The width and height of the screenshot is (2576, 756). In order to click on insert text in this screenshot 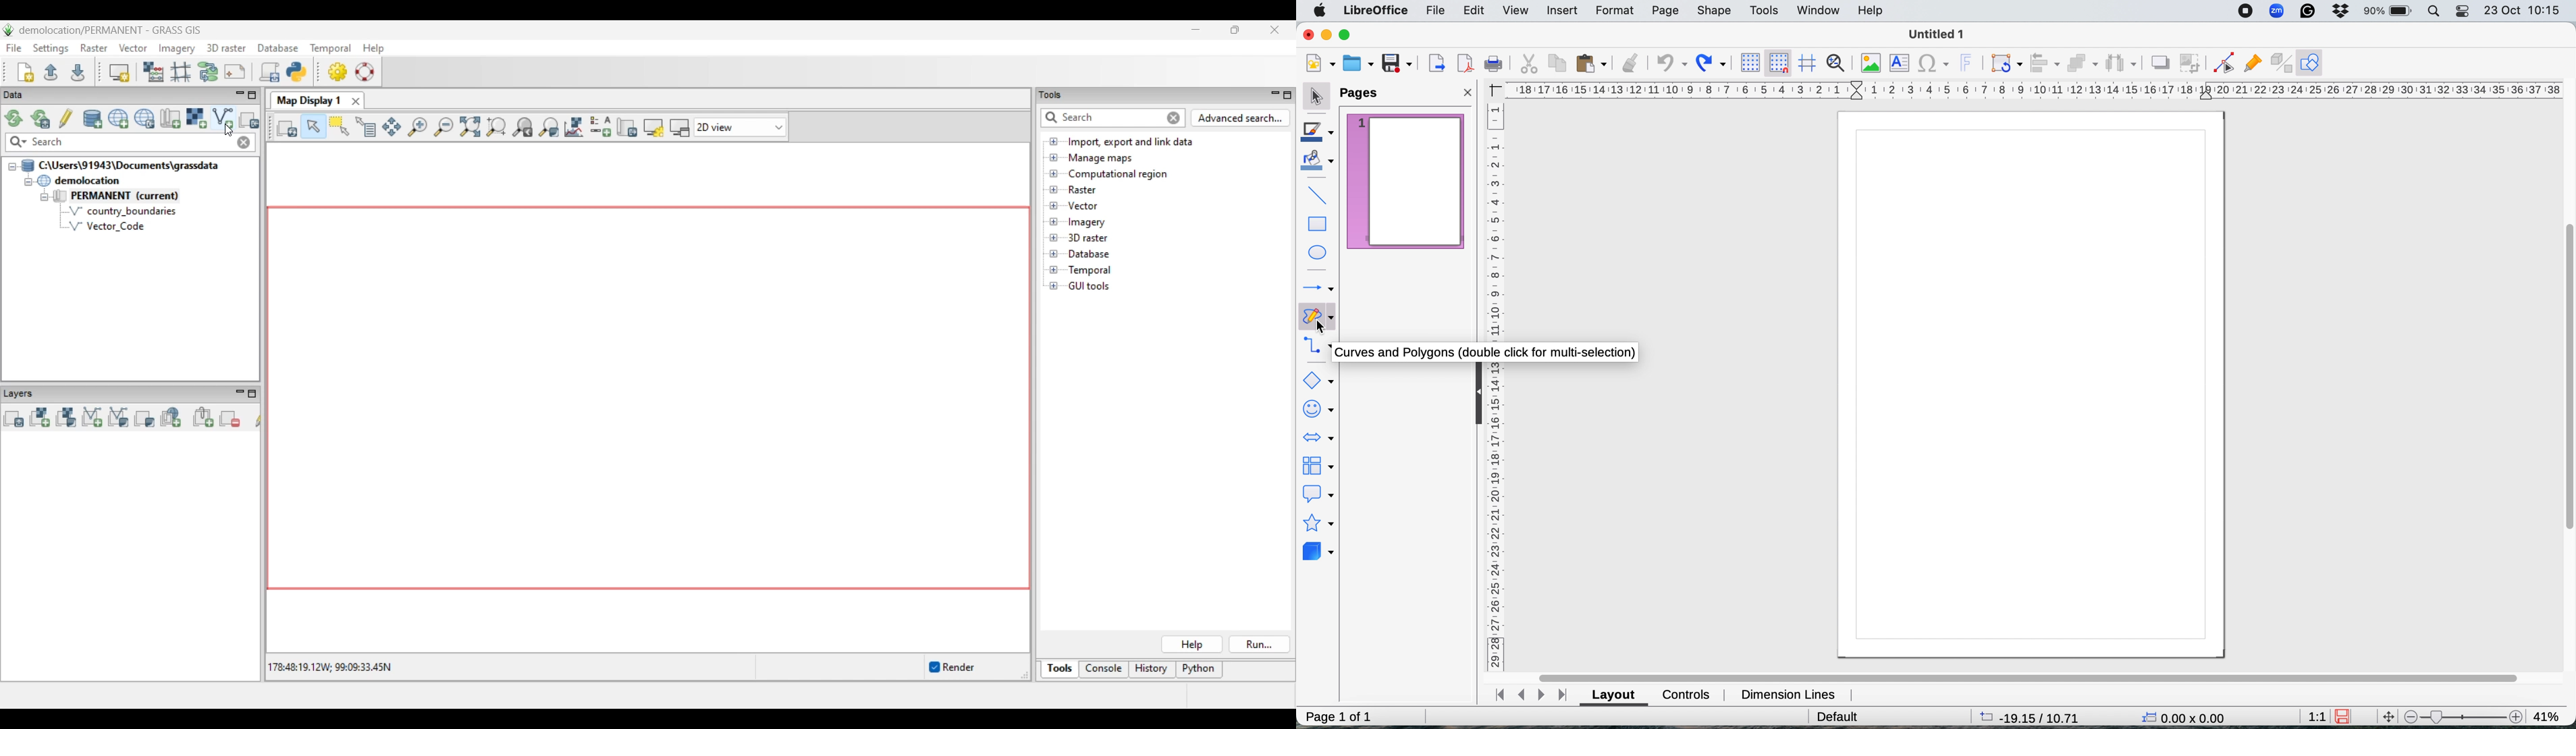, I will do `click(1902, 63)`.